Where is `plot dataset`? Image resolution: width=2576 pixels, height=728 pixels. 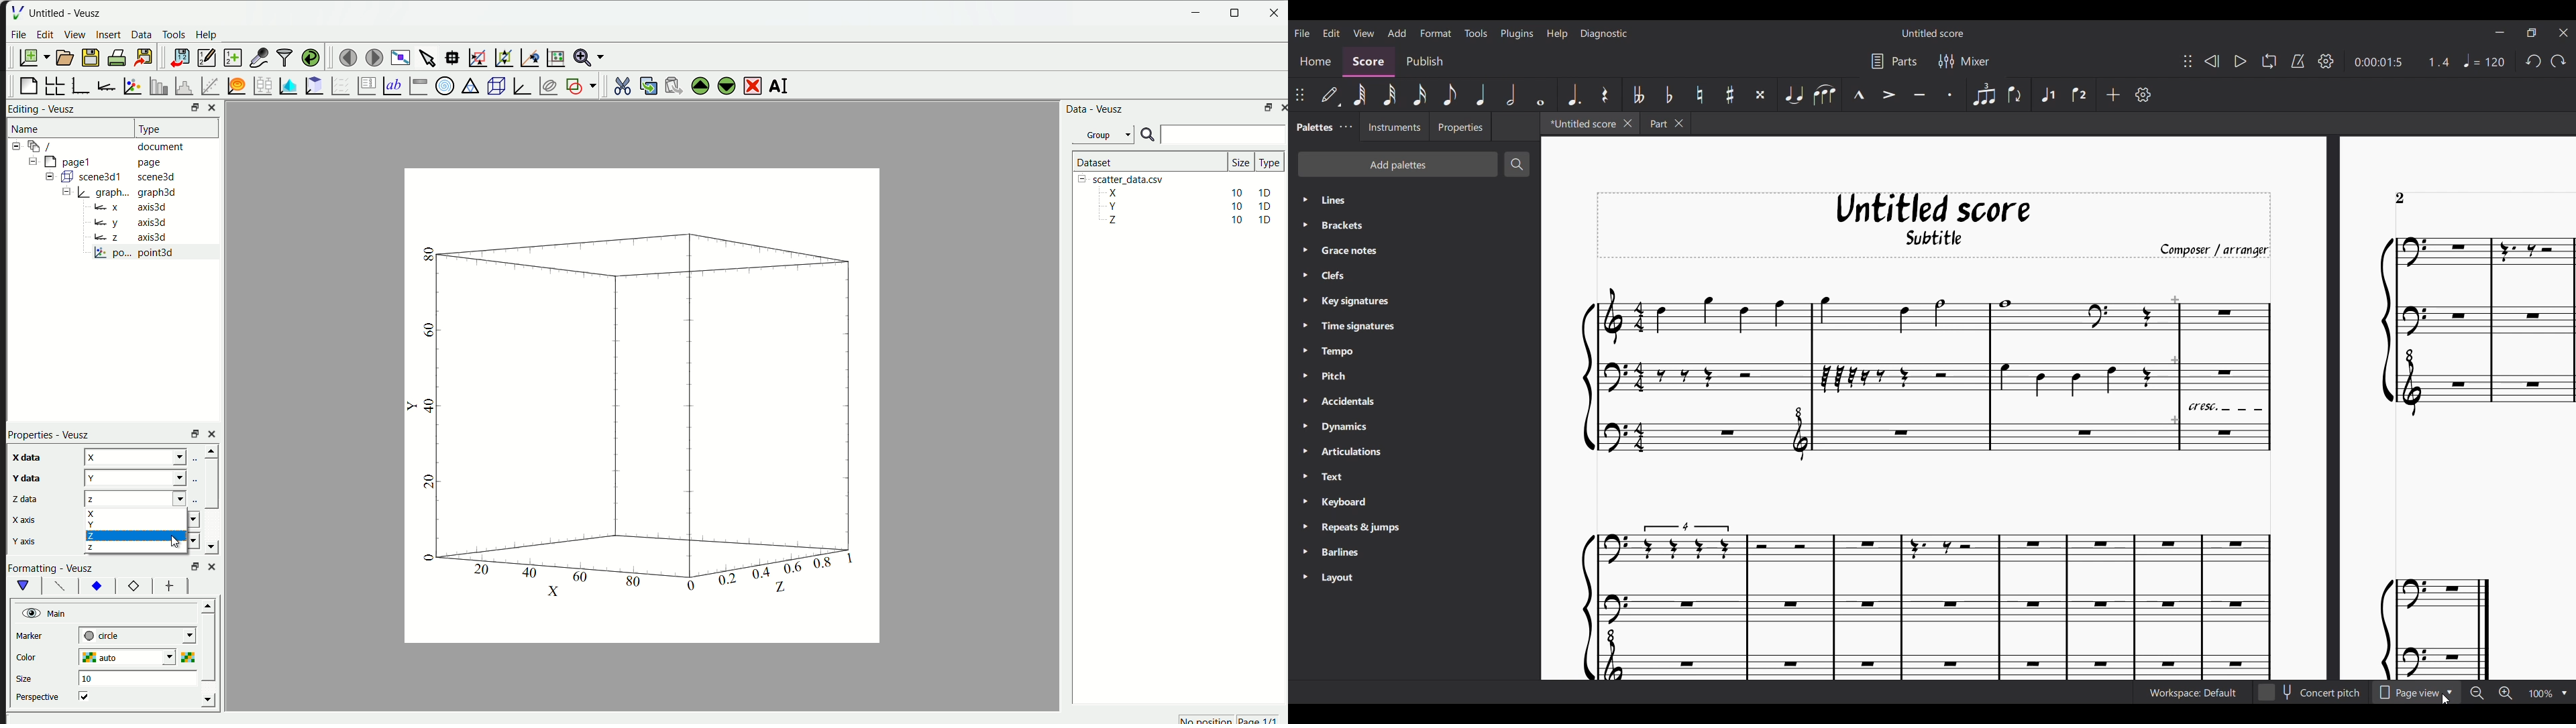 plot dataset is located at coordinates (286, 85).